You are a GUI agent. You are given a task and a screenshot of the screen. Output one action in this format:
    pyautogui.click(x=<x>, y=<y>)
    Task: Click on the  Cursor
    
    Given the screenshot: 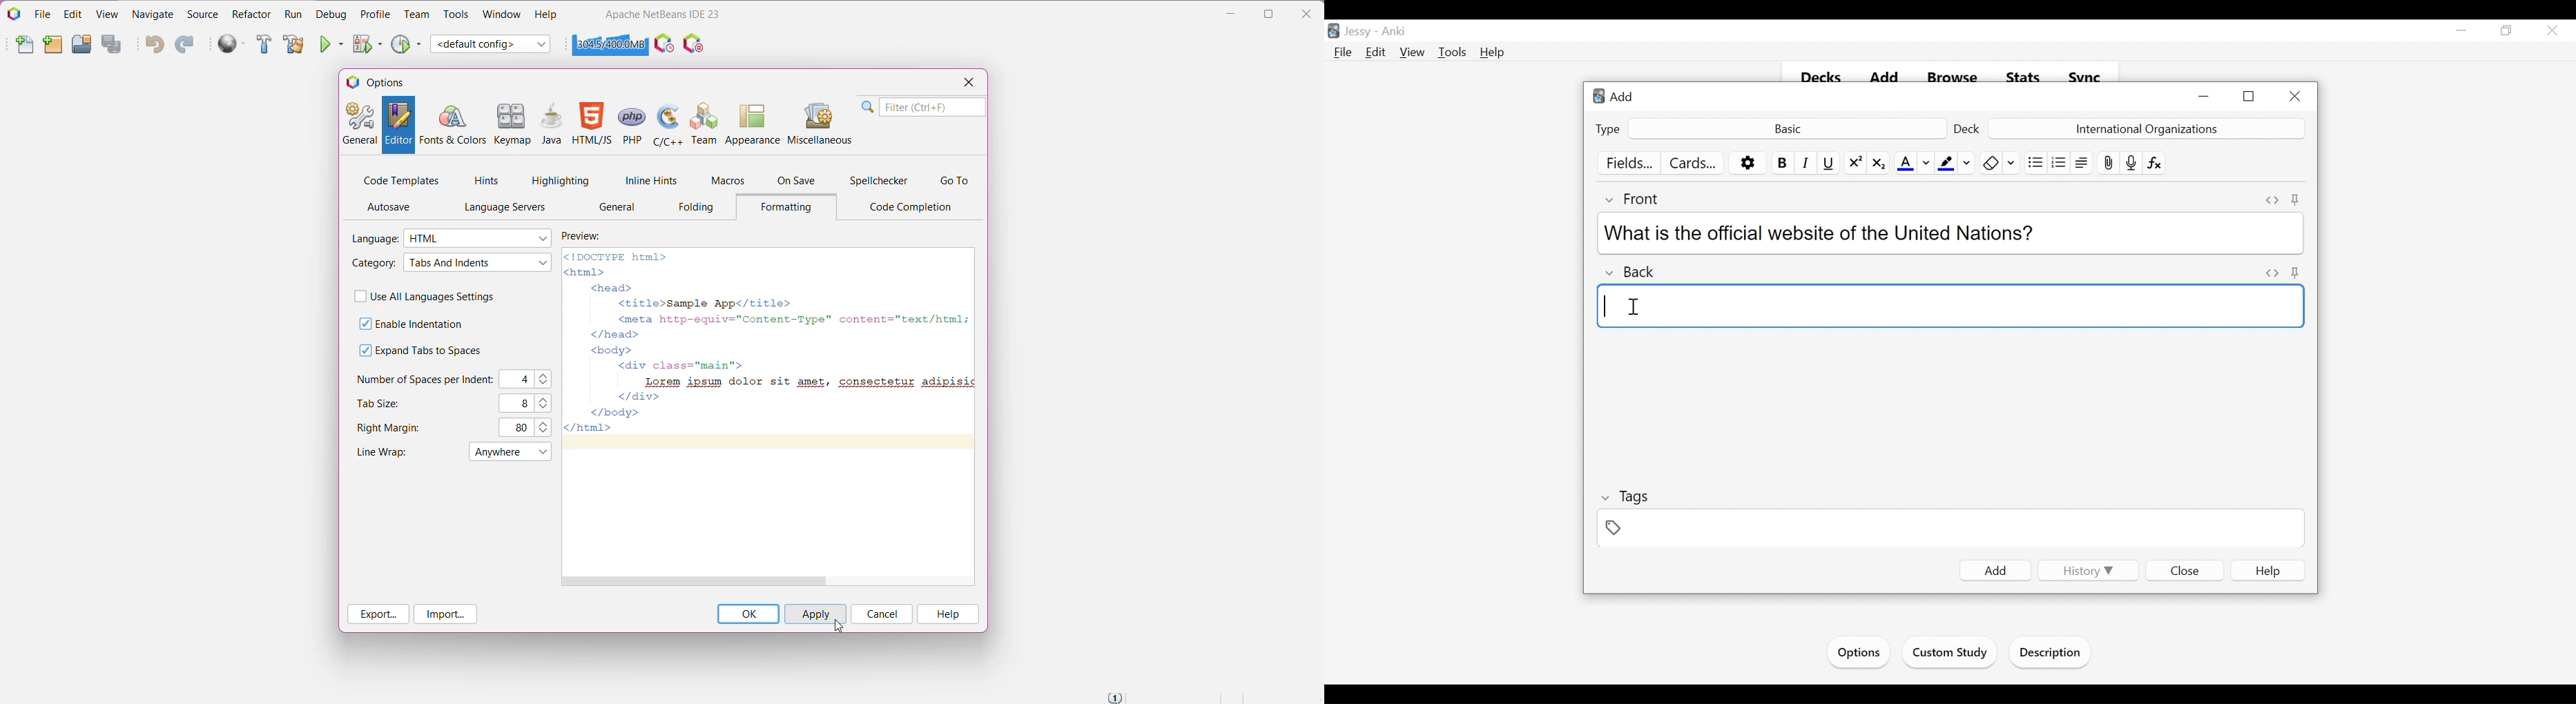 What is the action you would take?
    pyautogui.click(x=1639, y=306)
    